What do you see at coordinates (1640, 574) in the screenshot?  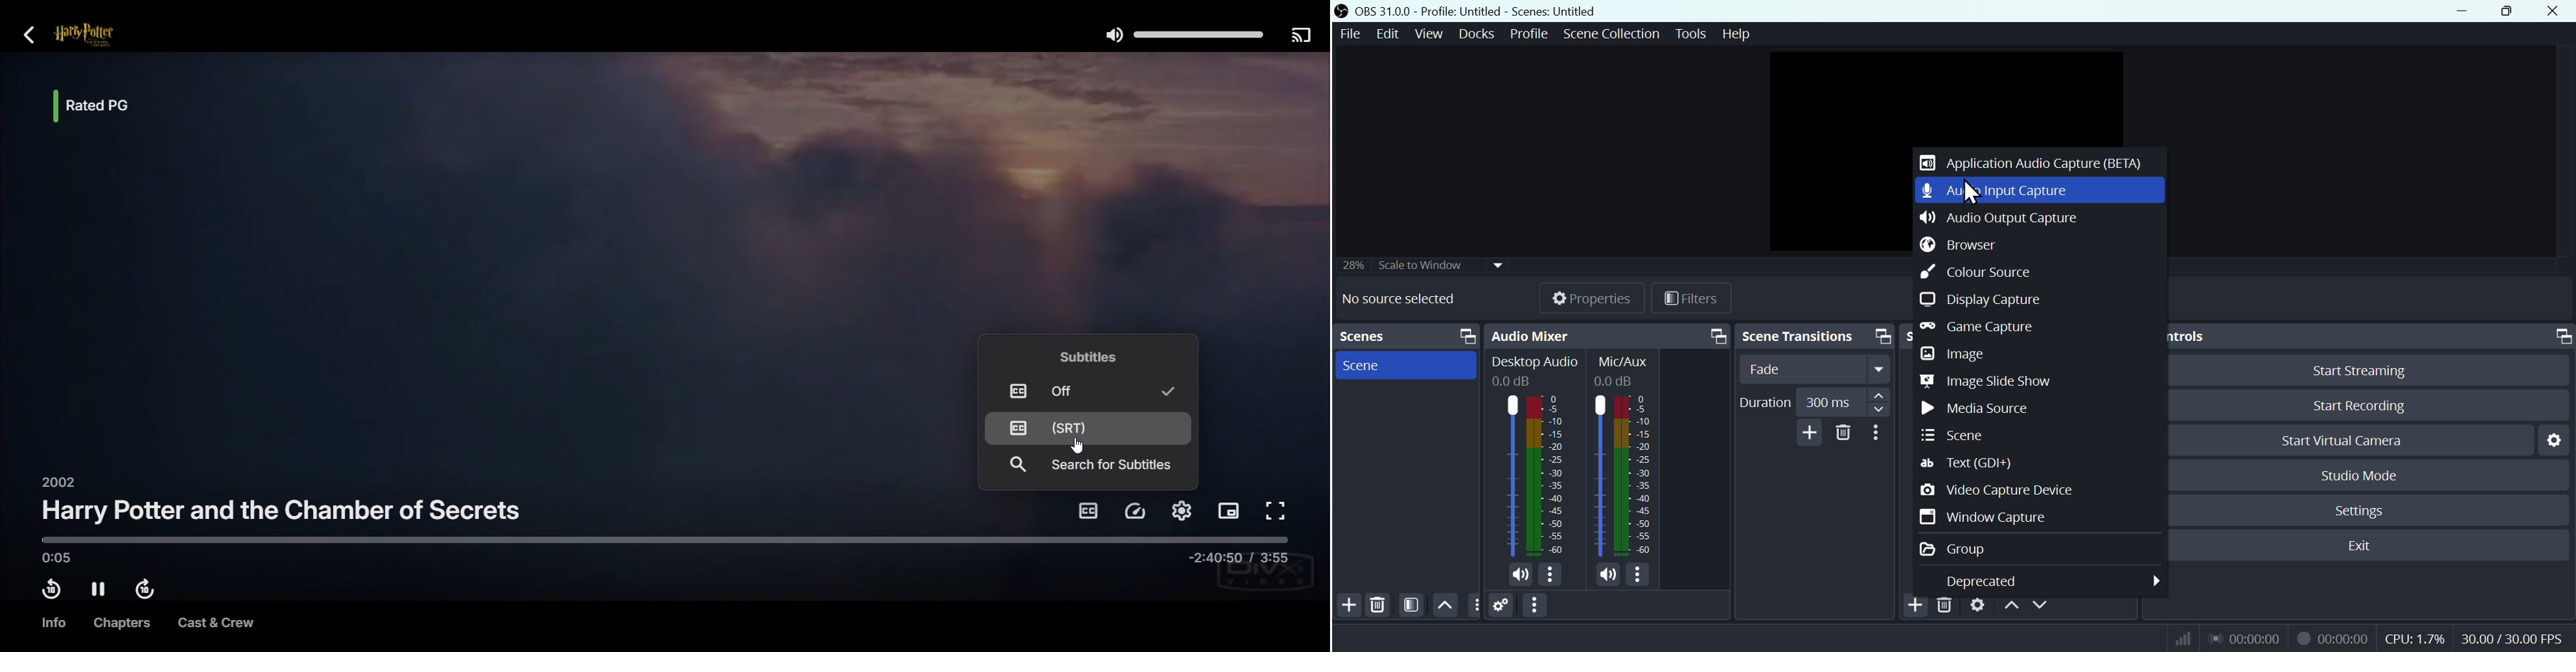 I see `More options` at bounding box center [1640, 574].